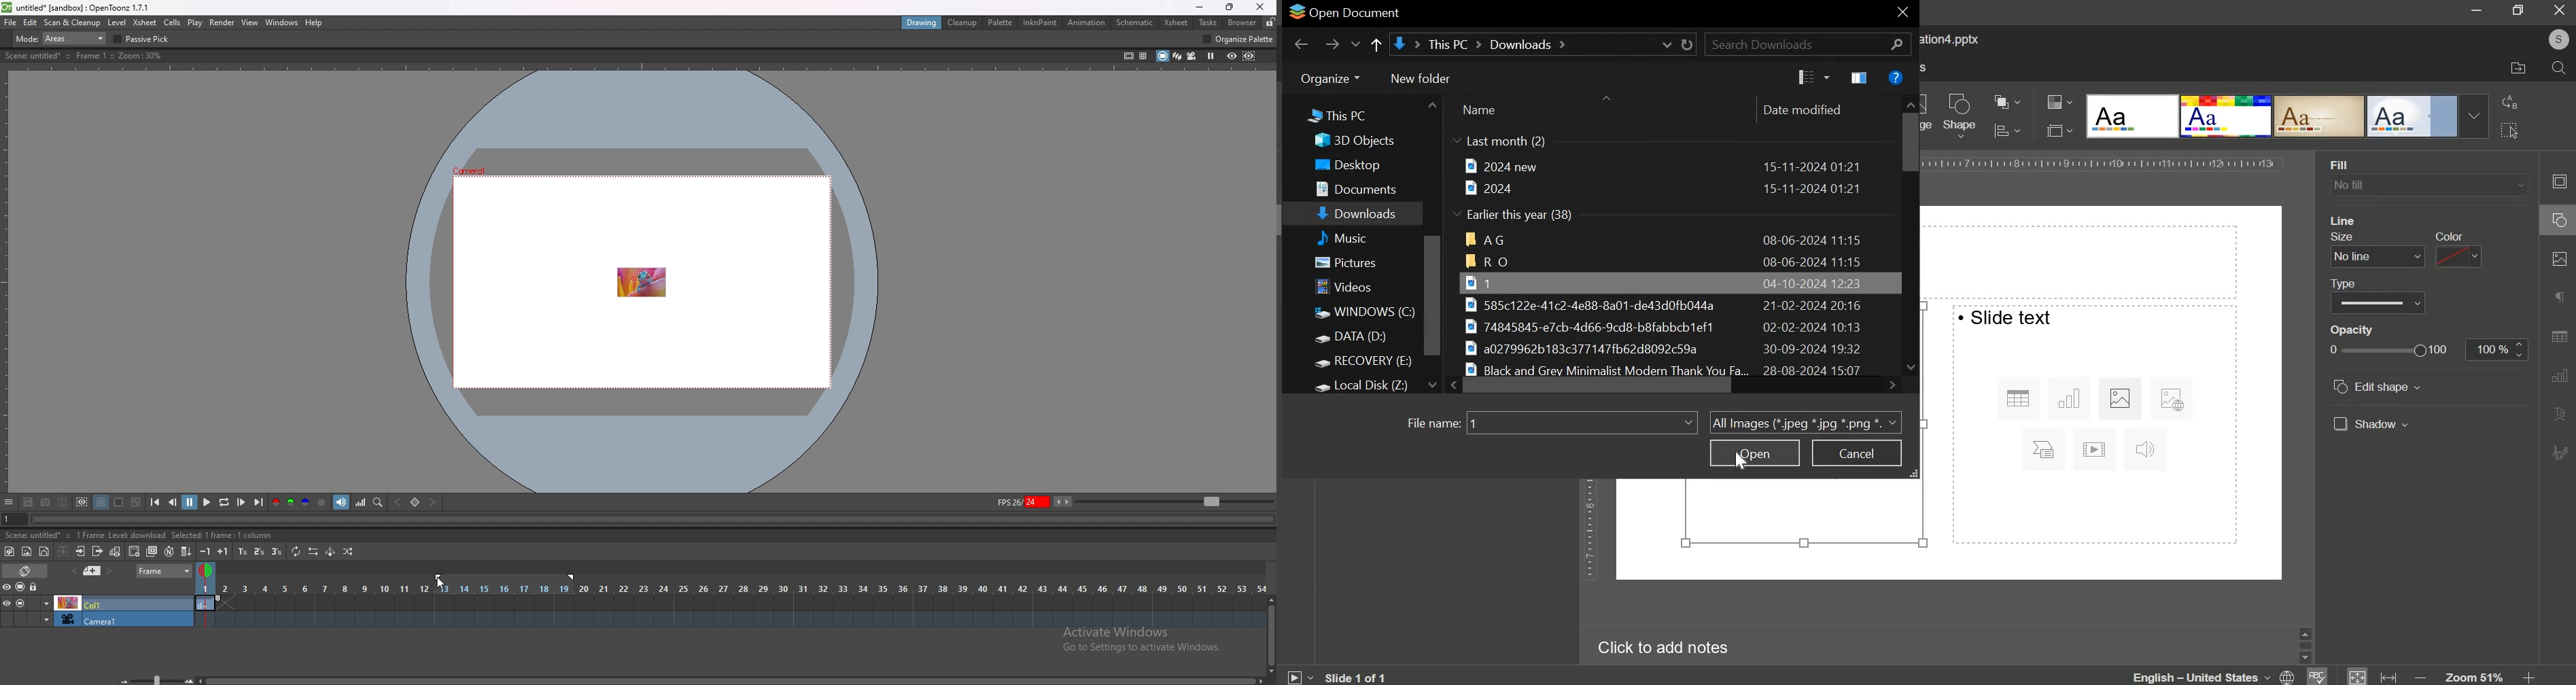 This screenshot has width=2576, height=700. What do you see at coordinates (2414, 117) in the screenshot?
I see `design` at bounding box center [2414, 117].